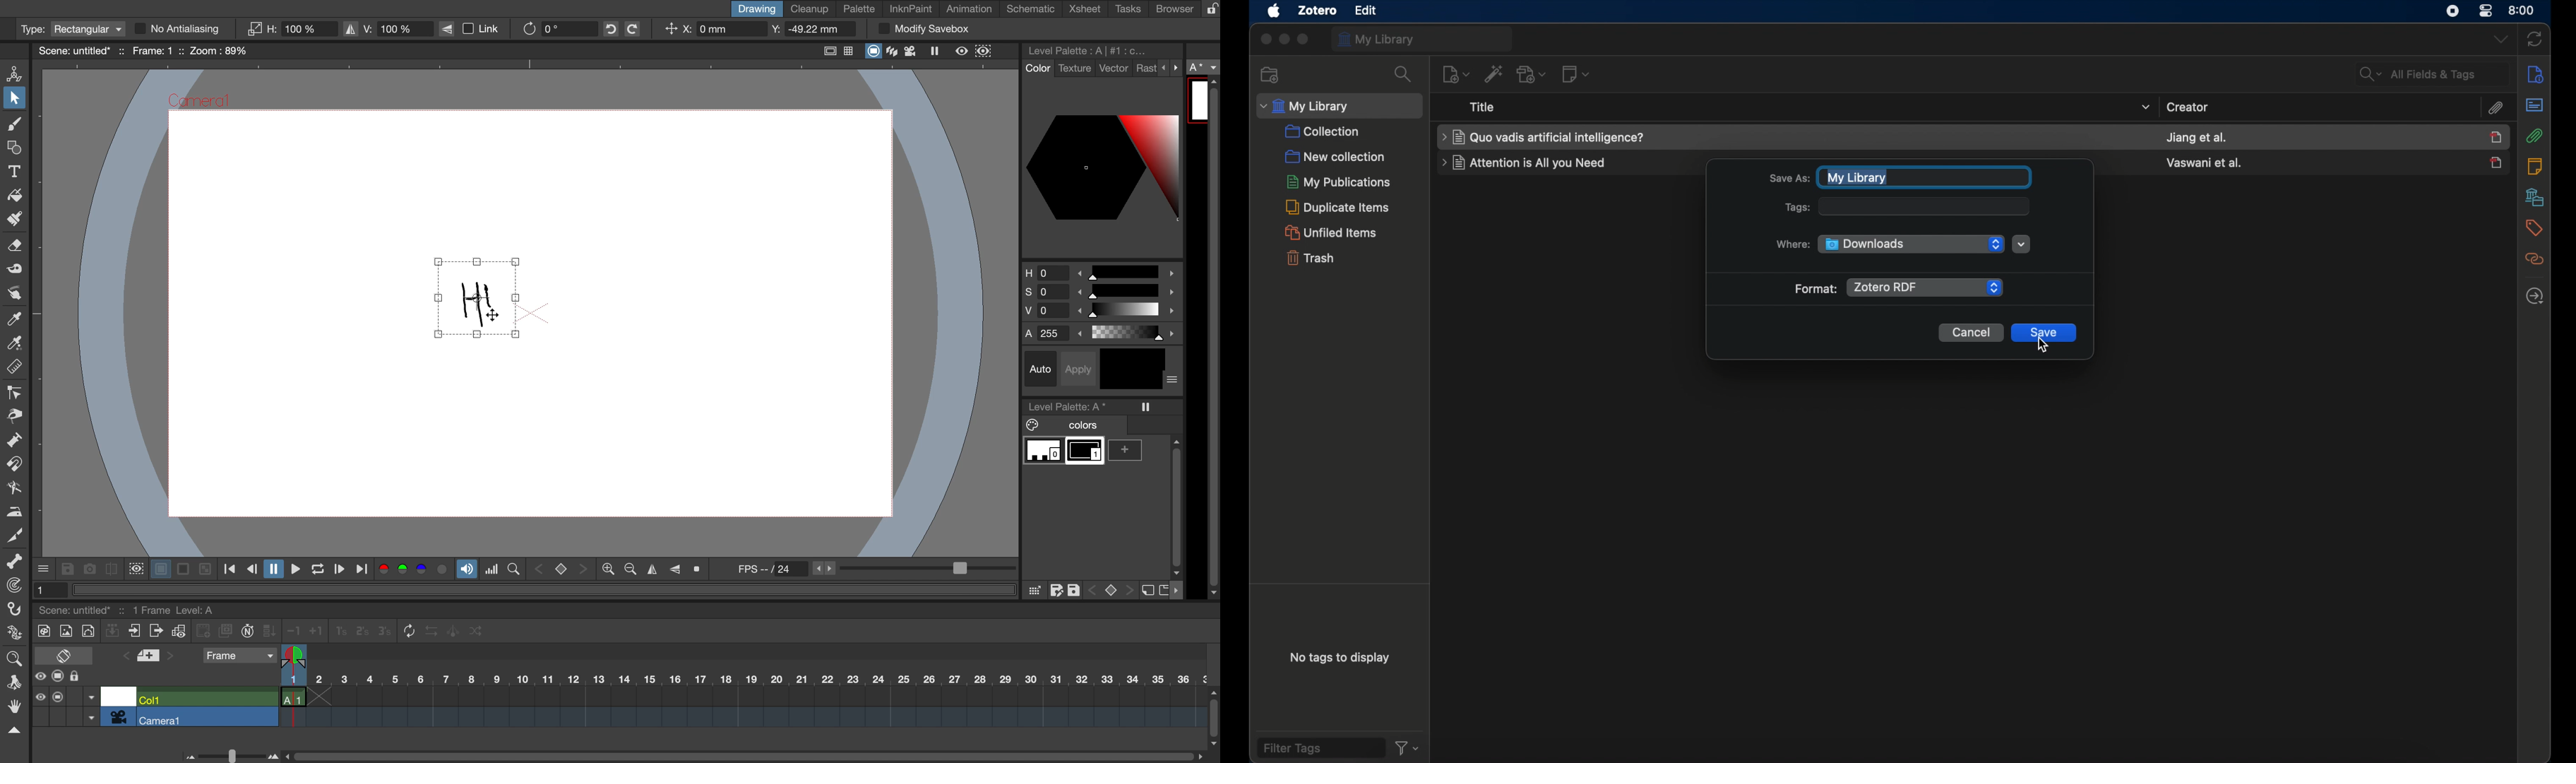  I want to click on where:, so click(1792, 245).